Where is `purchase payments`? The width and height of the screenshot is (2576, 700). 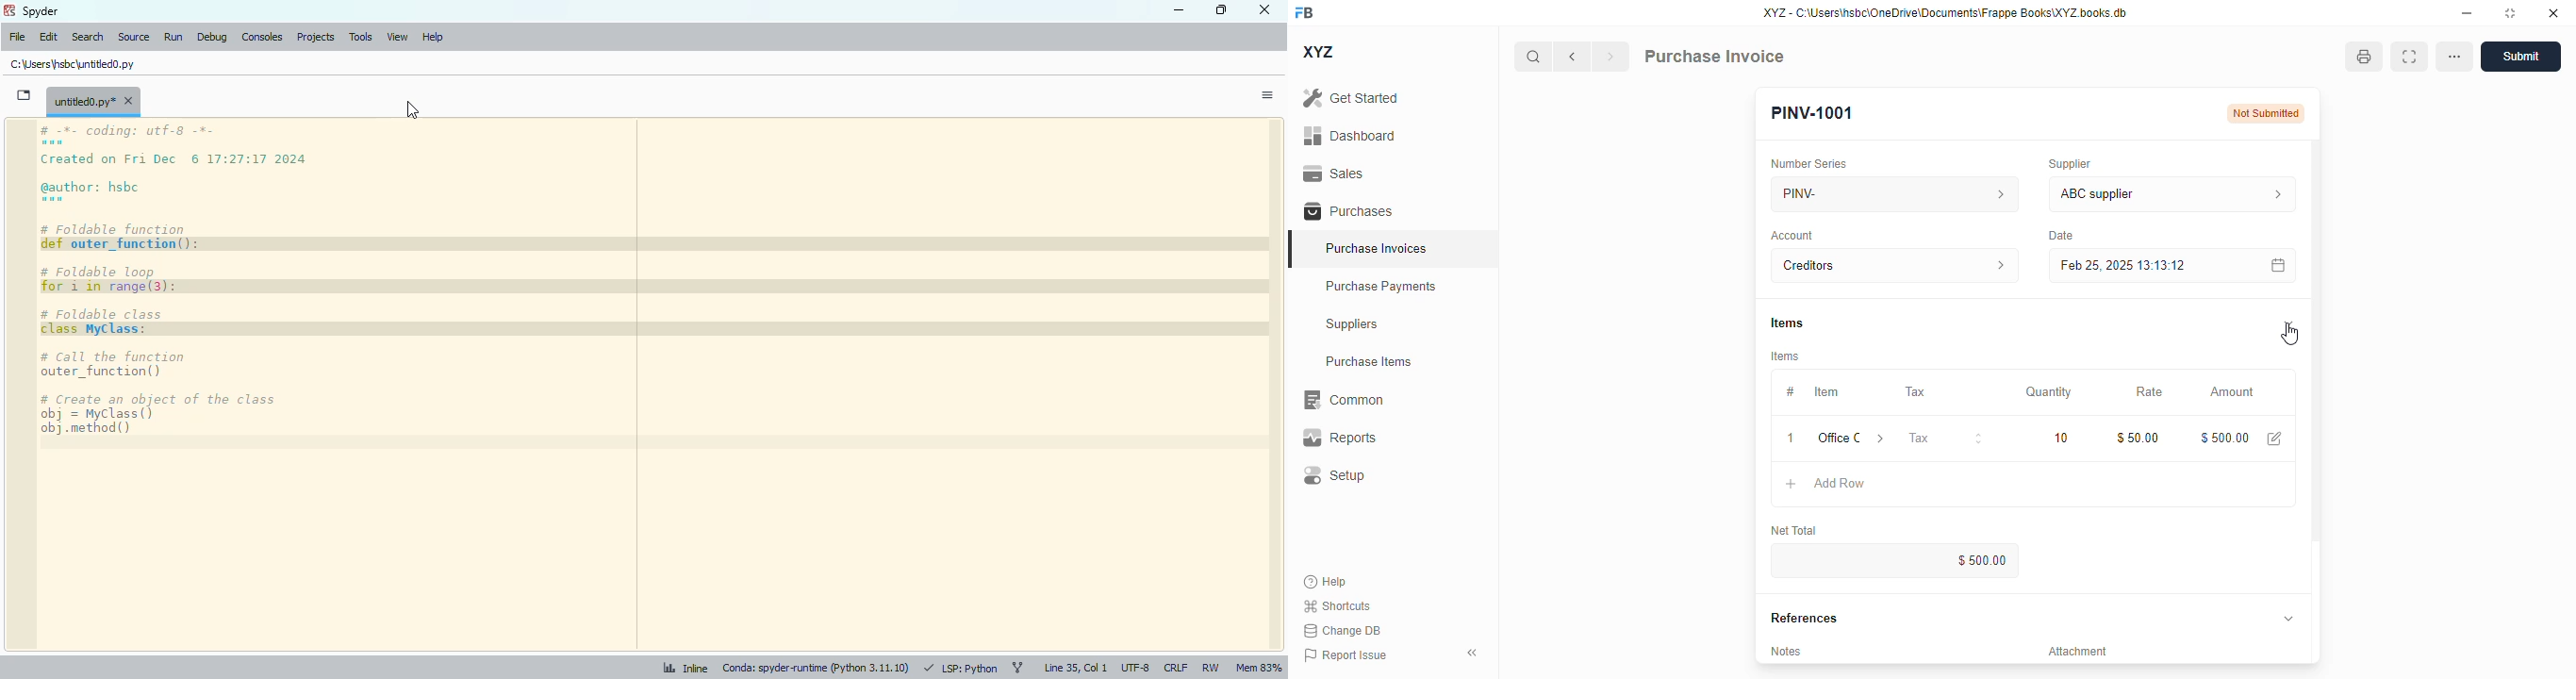 purchase payments is located at coordinates (1381, 286).